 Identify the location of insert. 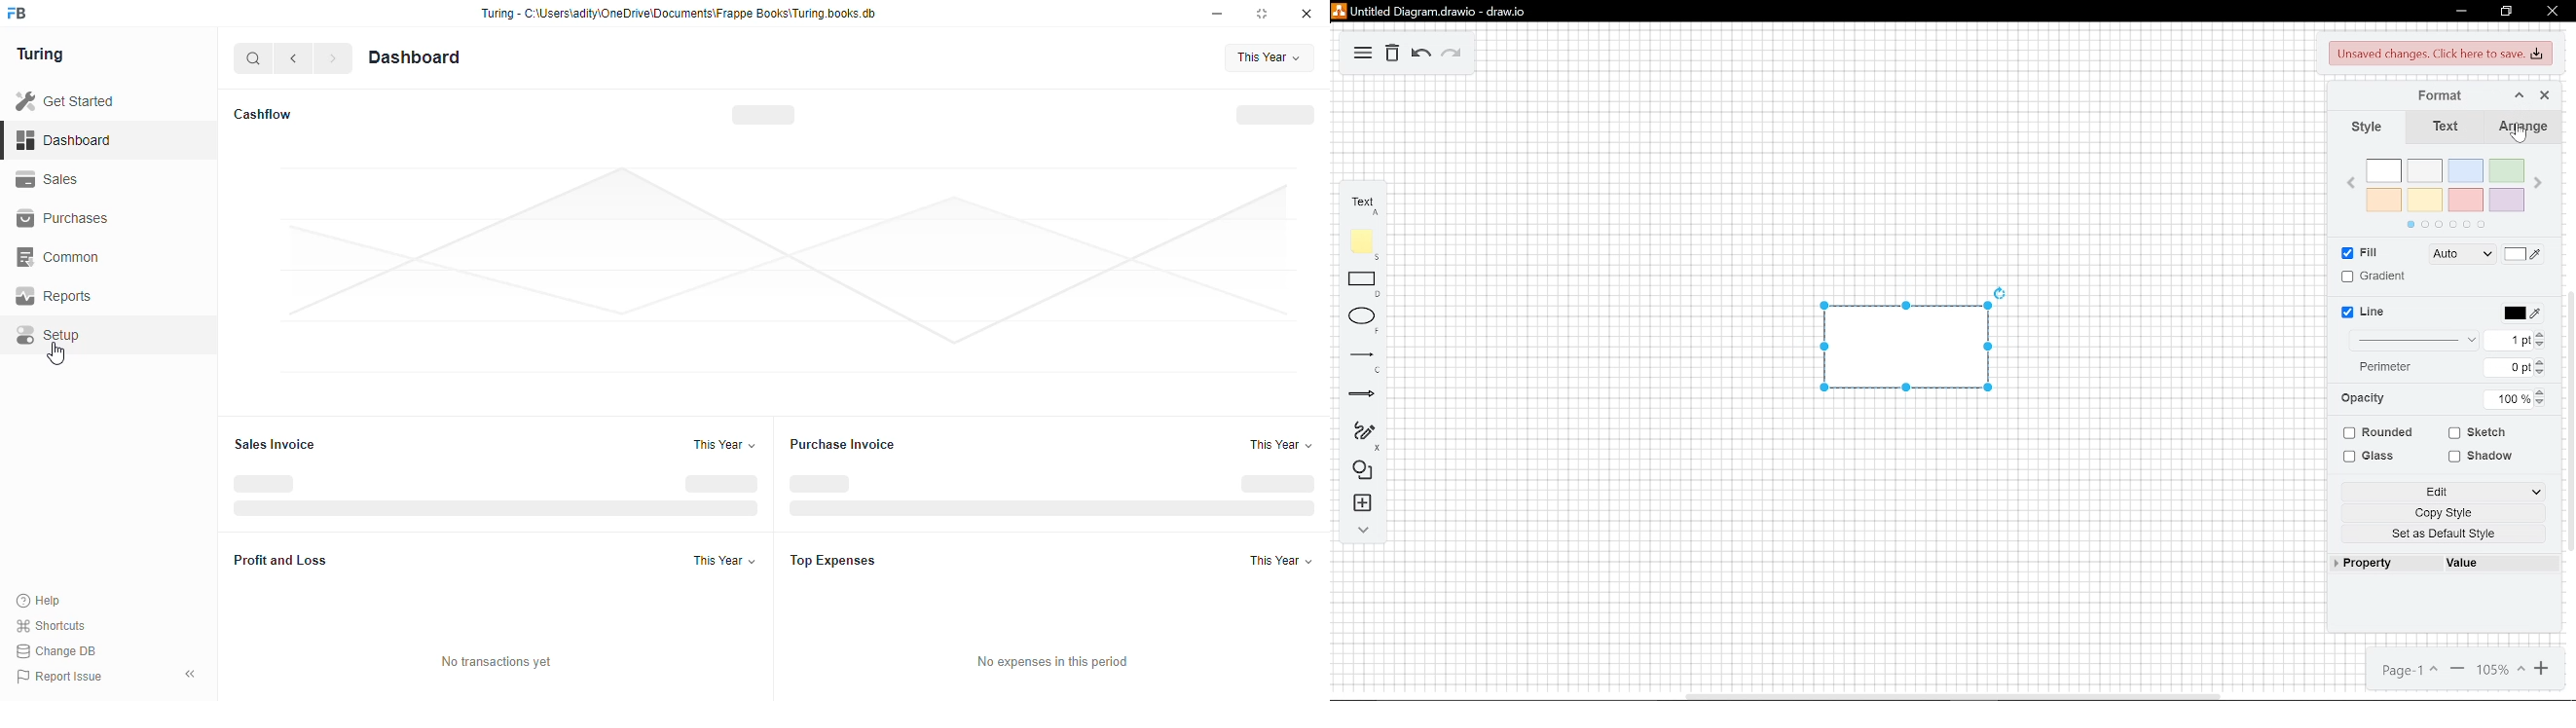
(1363, 503).